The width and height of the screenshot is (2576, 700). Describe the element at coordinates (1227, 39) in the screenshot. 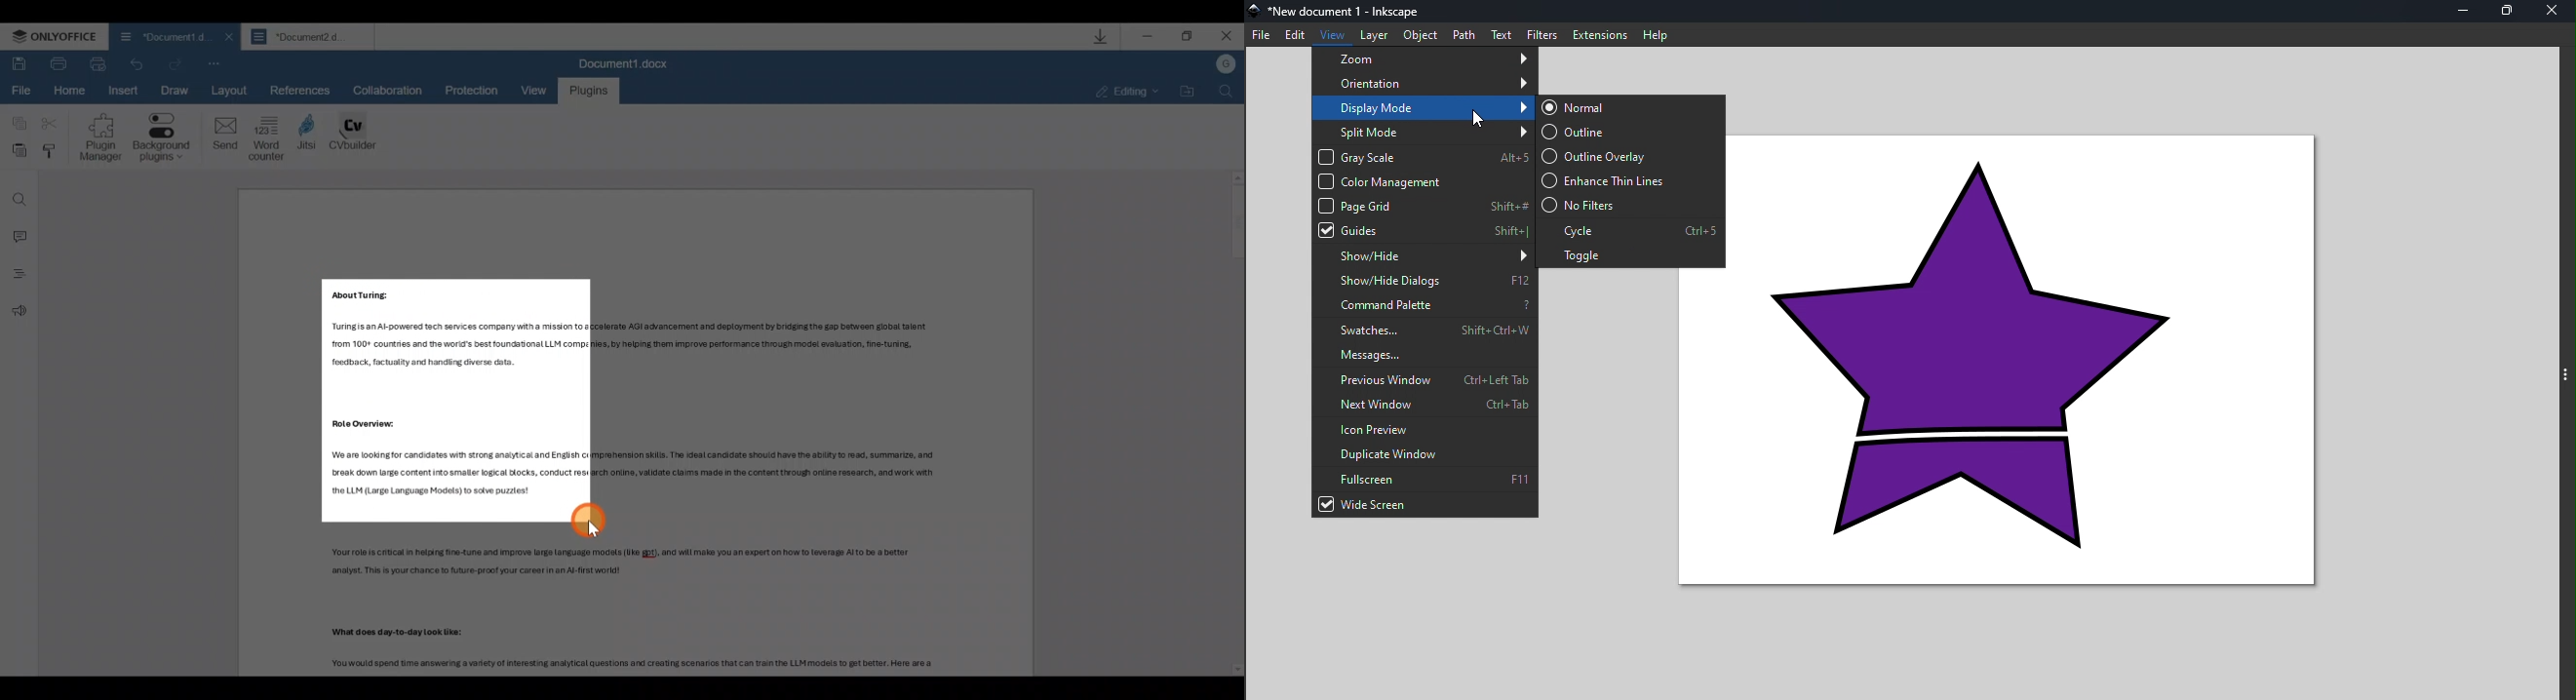

I see `Close` at that location.